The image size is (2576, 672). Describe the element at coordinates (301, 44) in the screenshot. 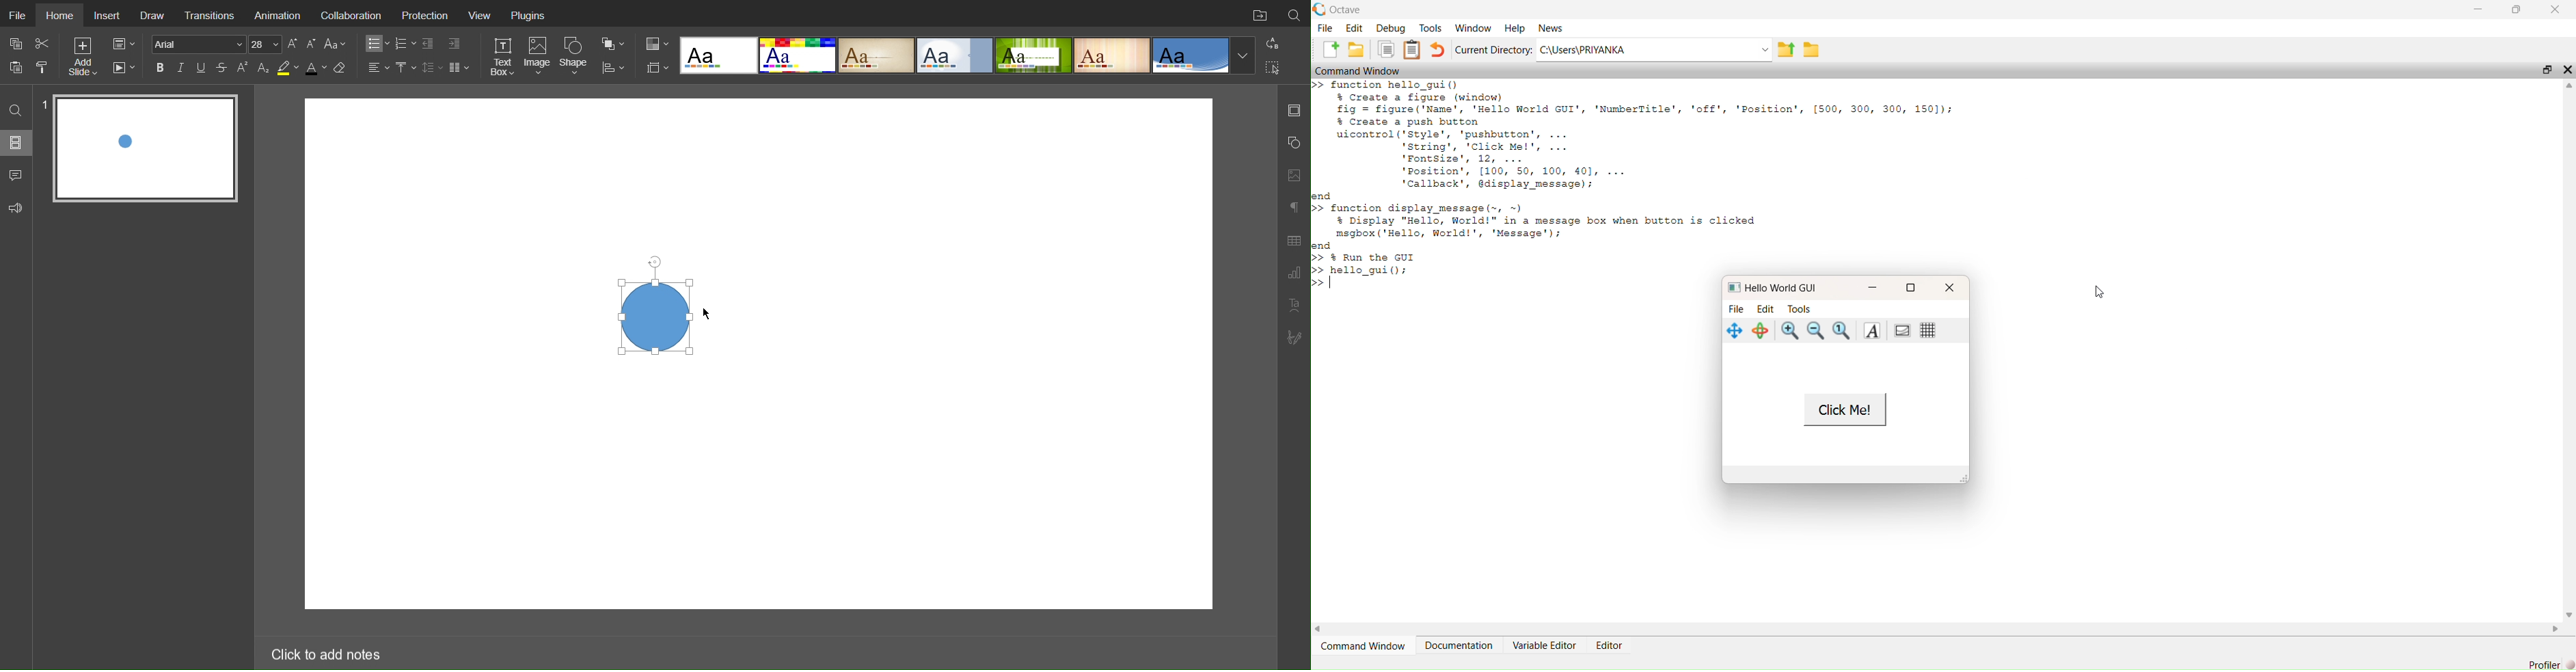

I see `Font Size` at that location.